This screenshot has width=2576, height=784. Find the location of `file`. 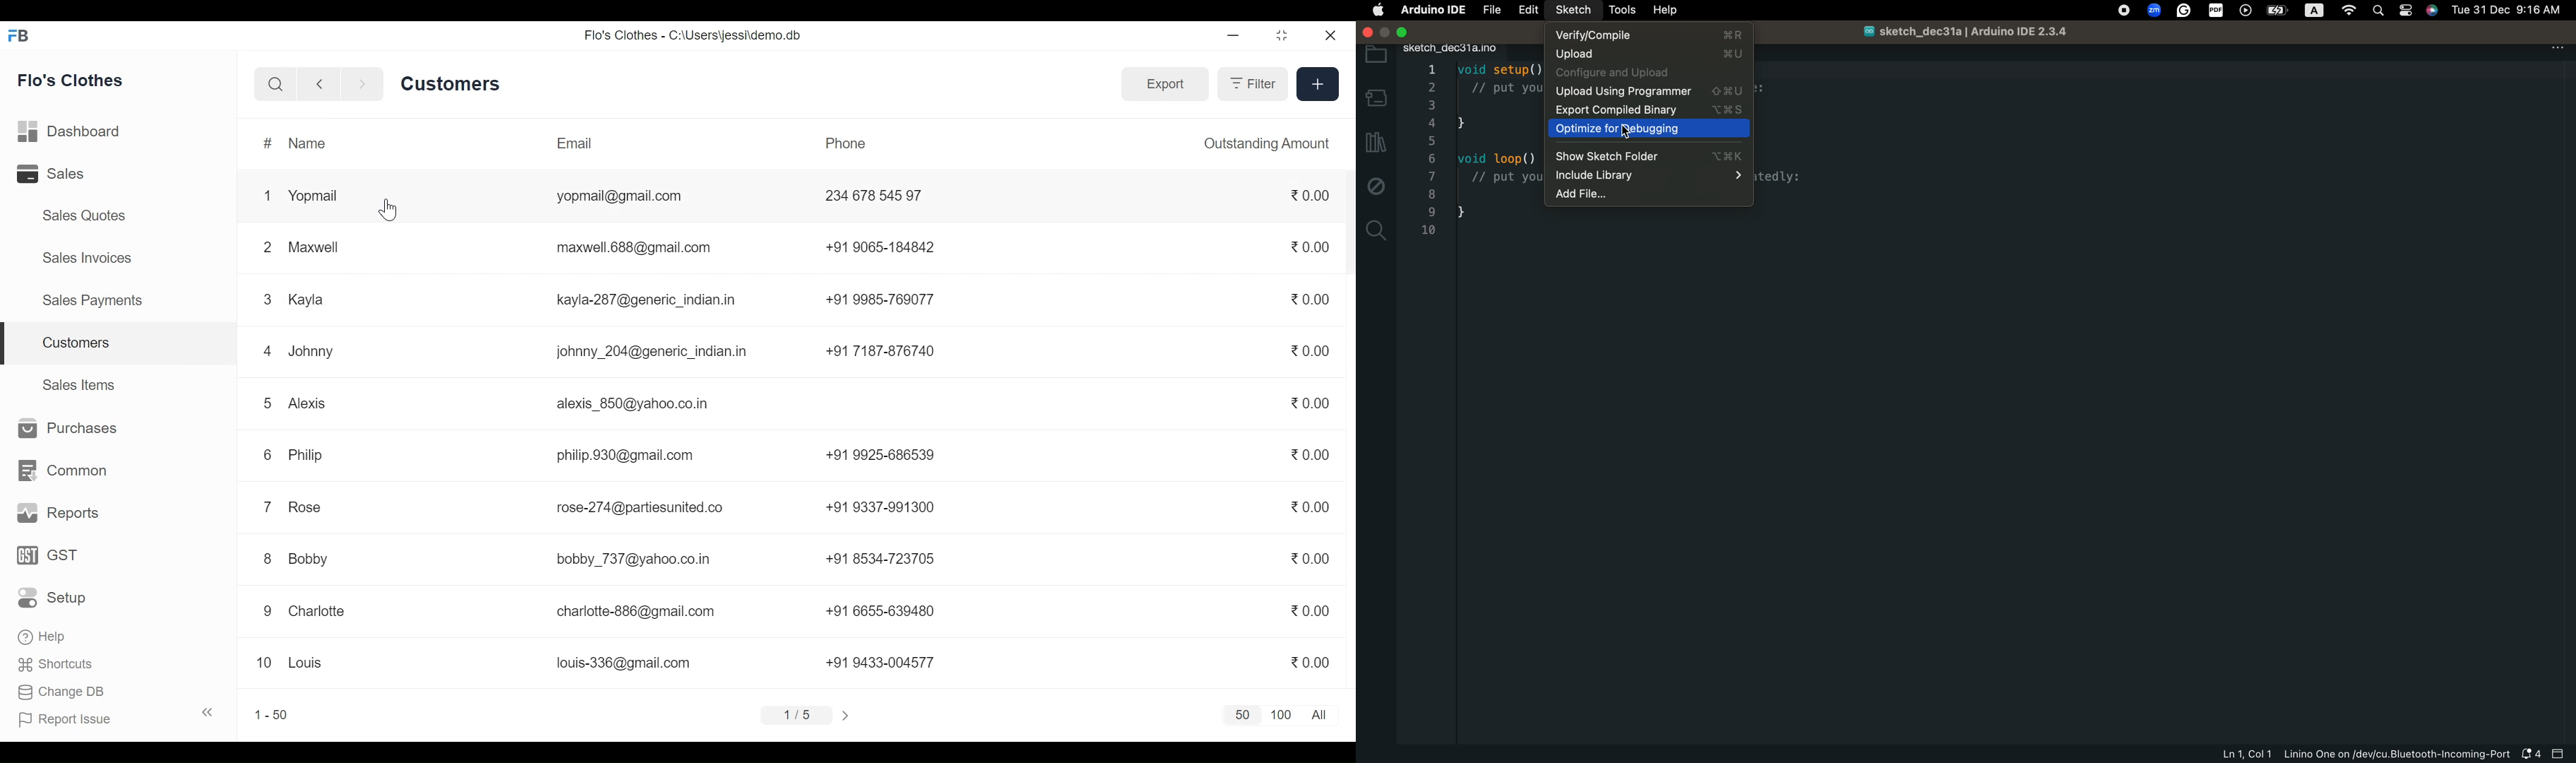

file is located at coordinates (1492, 10).